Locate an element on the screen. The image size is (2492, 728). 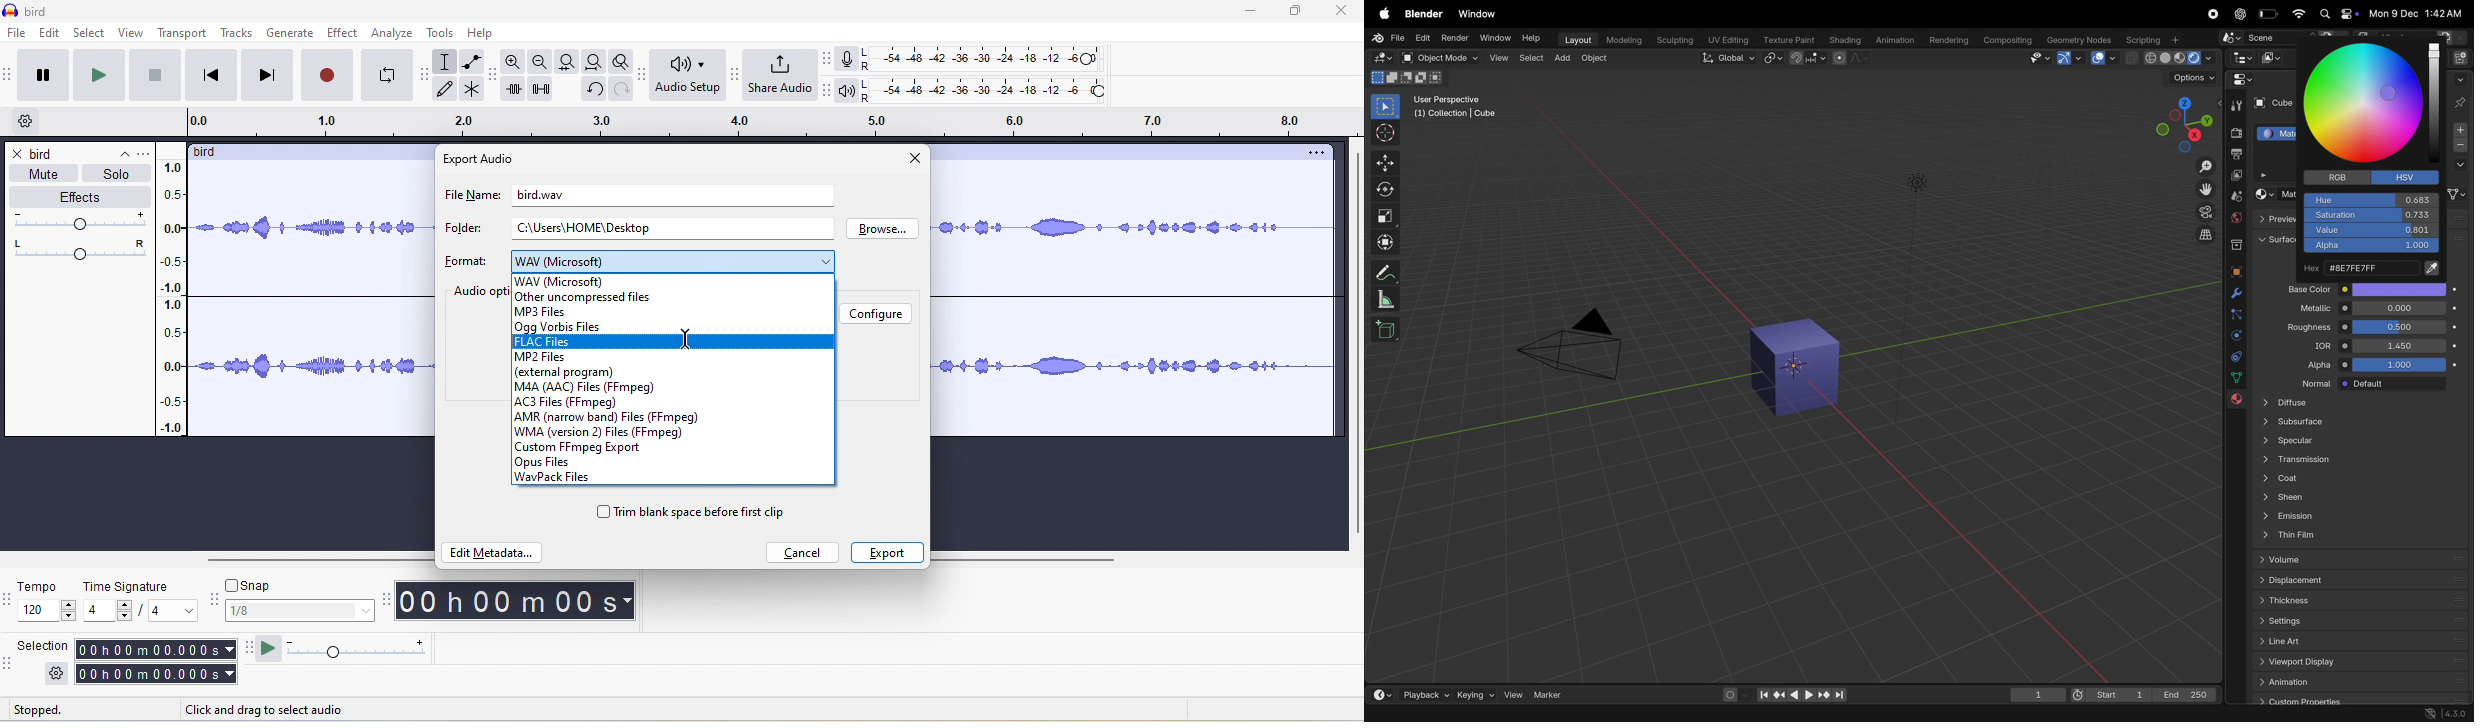
opus files is located at coordinates (558, 463).